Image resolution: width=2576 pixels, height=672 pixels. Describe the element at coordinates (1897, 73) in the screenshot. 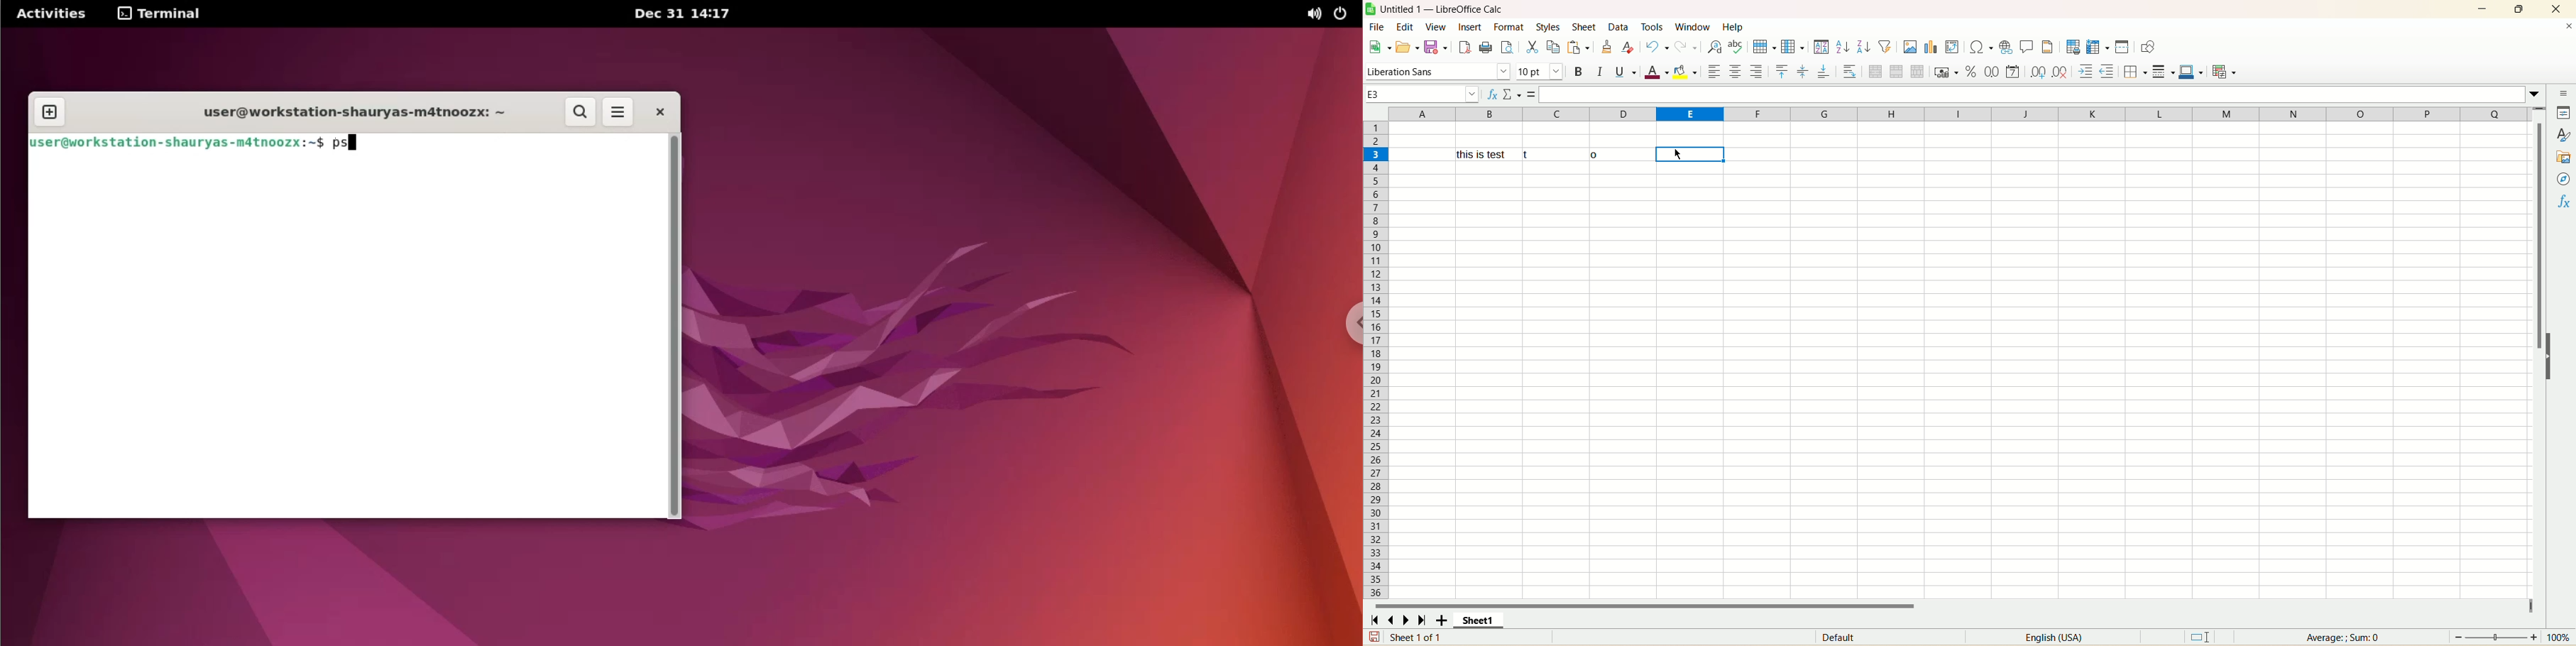

I see `merge cells` at that location.